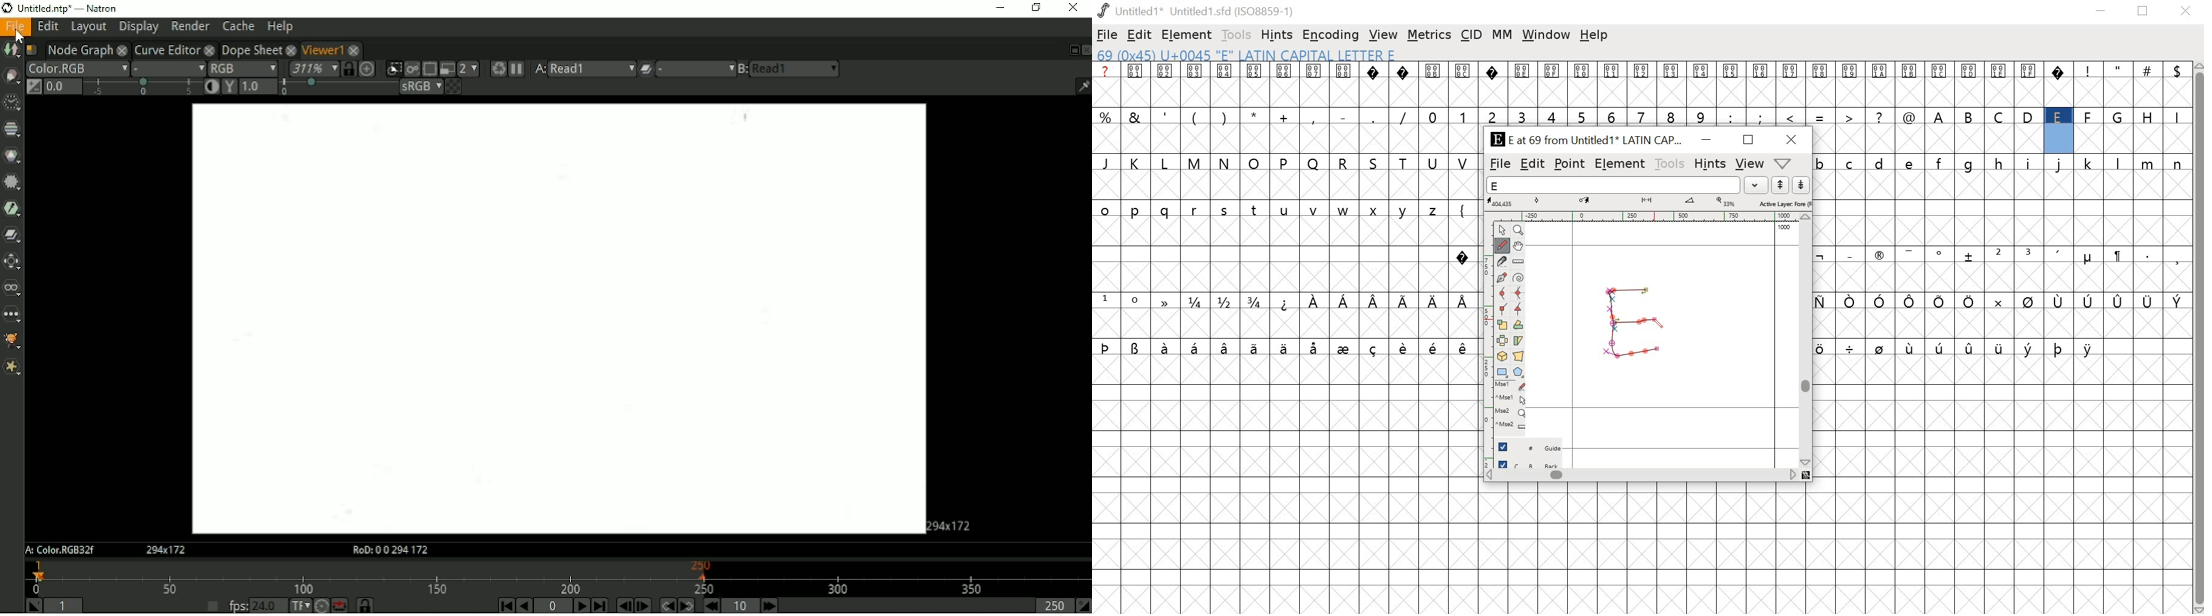  I want to click on close, so click(1794, 140).